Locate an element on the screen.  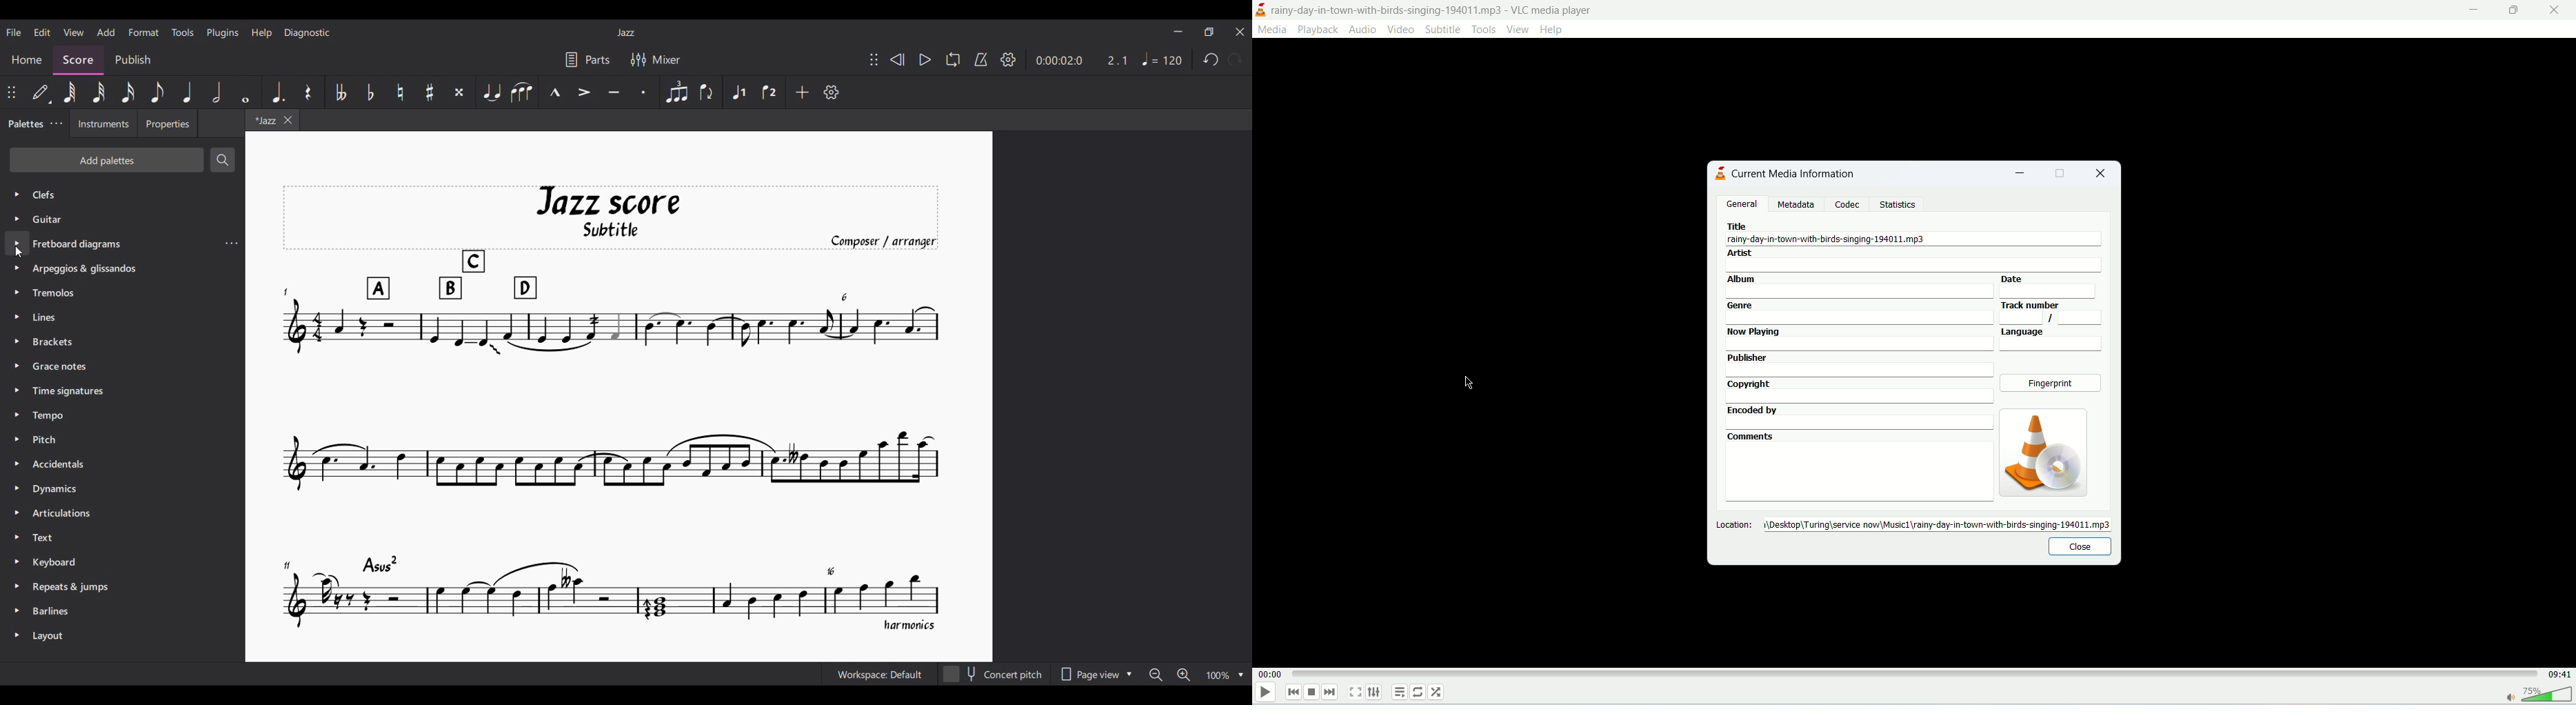
Tremolos is located at coordinates (57, 294).